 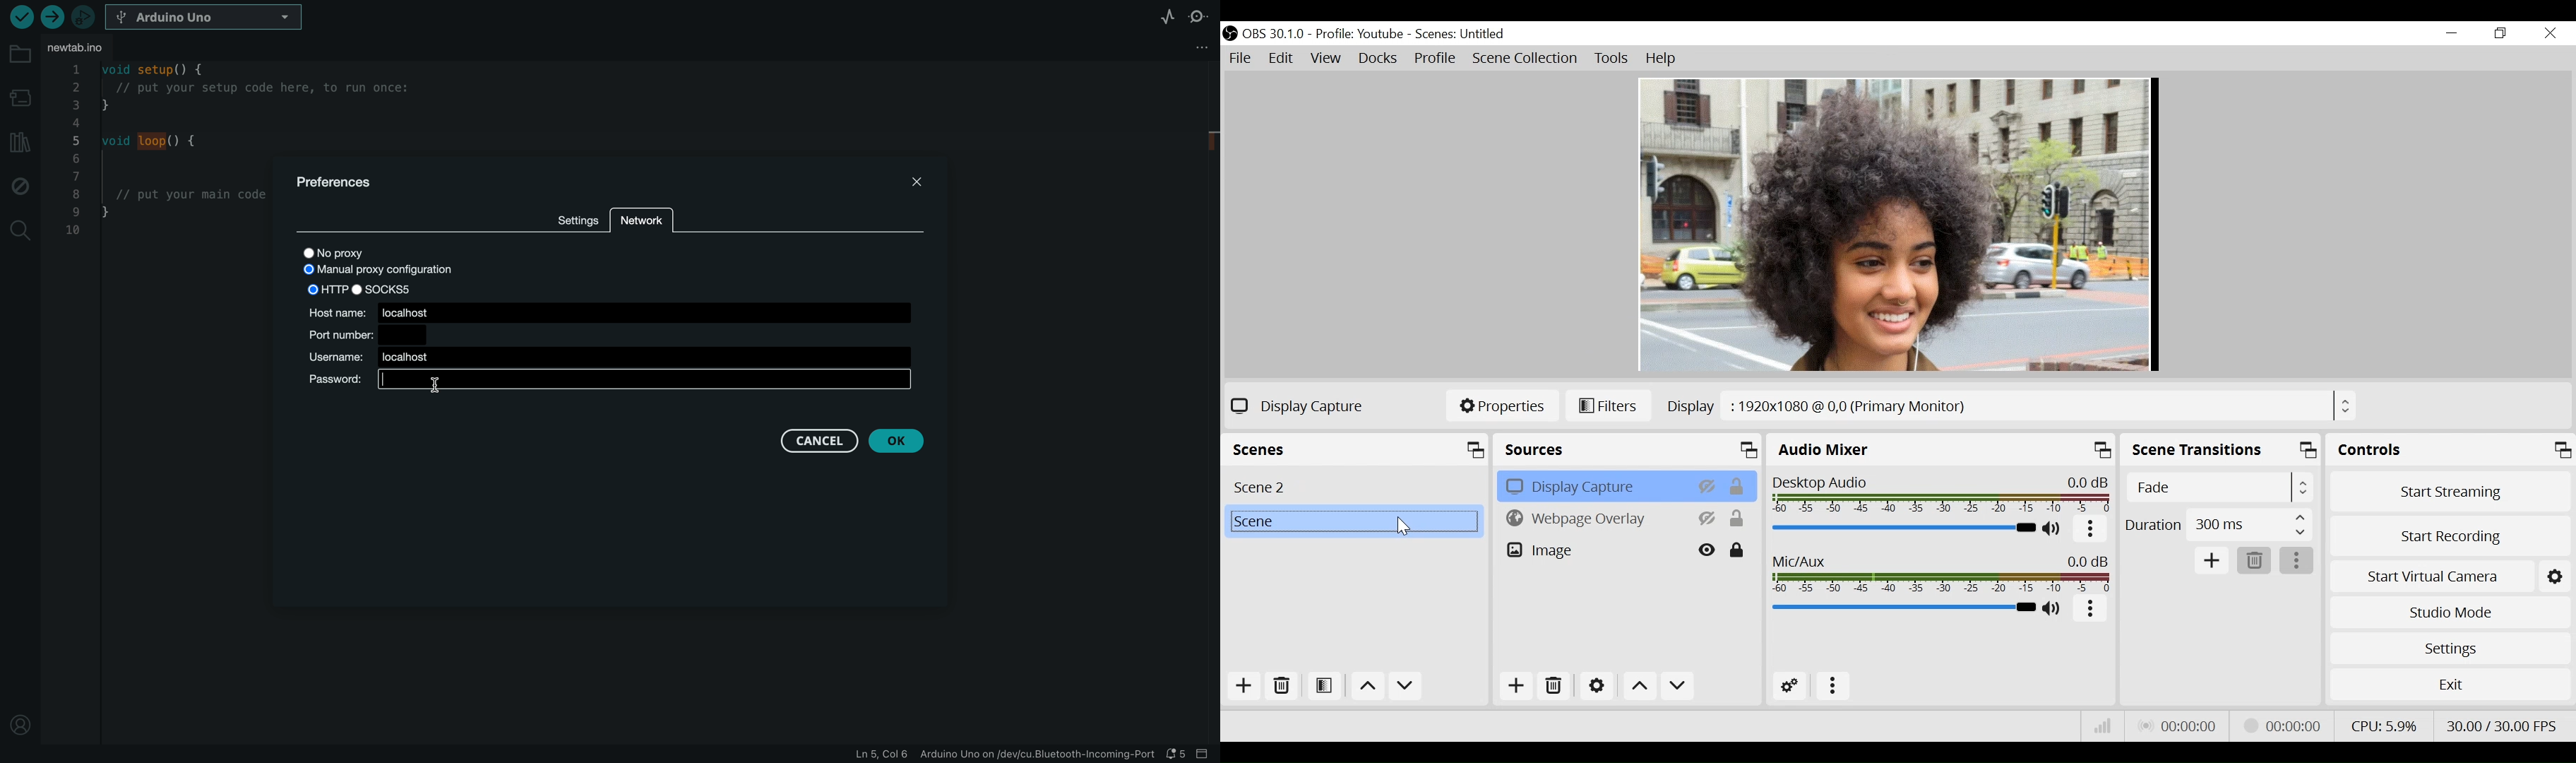 I want to click on OBS Studio Desktop Icon, so click(x=1230, y=35).